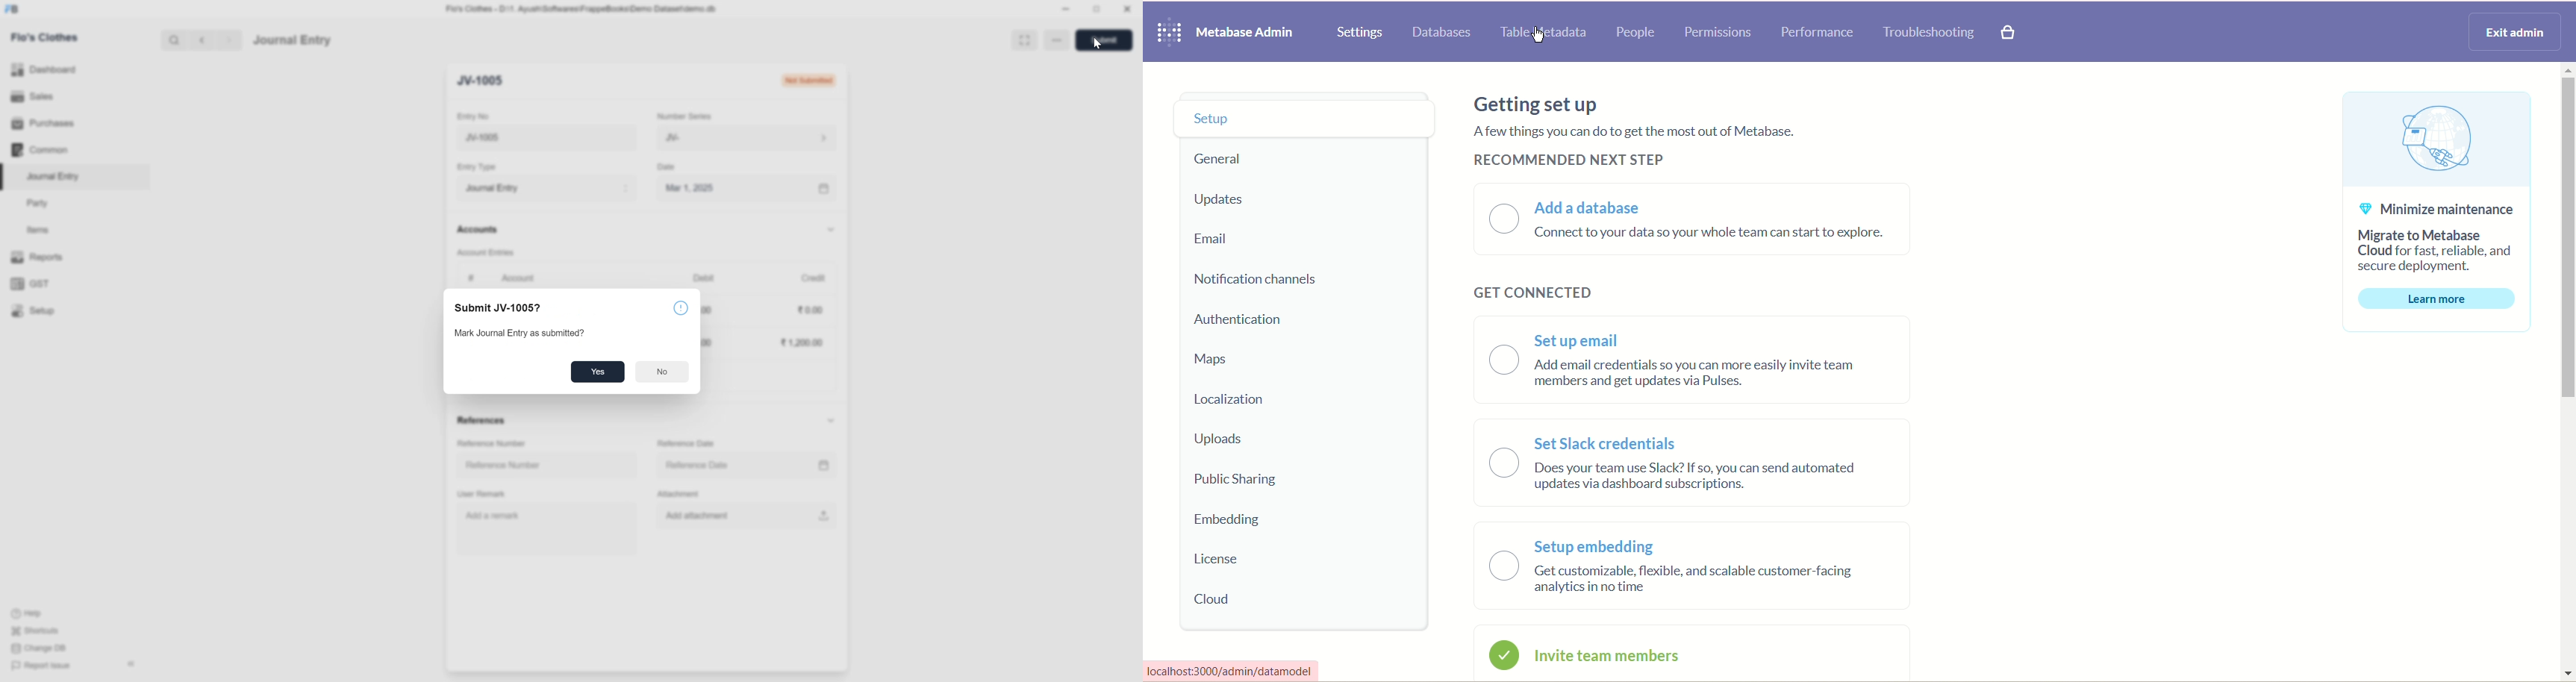 This screenshot has height=700, width=2576. What do you see at coordinates (811, 310) in the screenshot?
I see `0.00` at bounding box center [811, 310].